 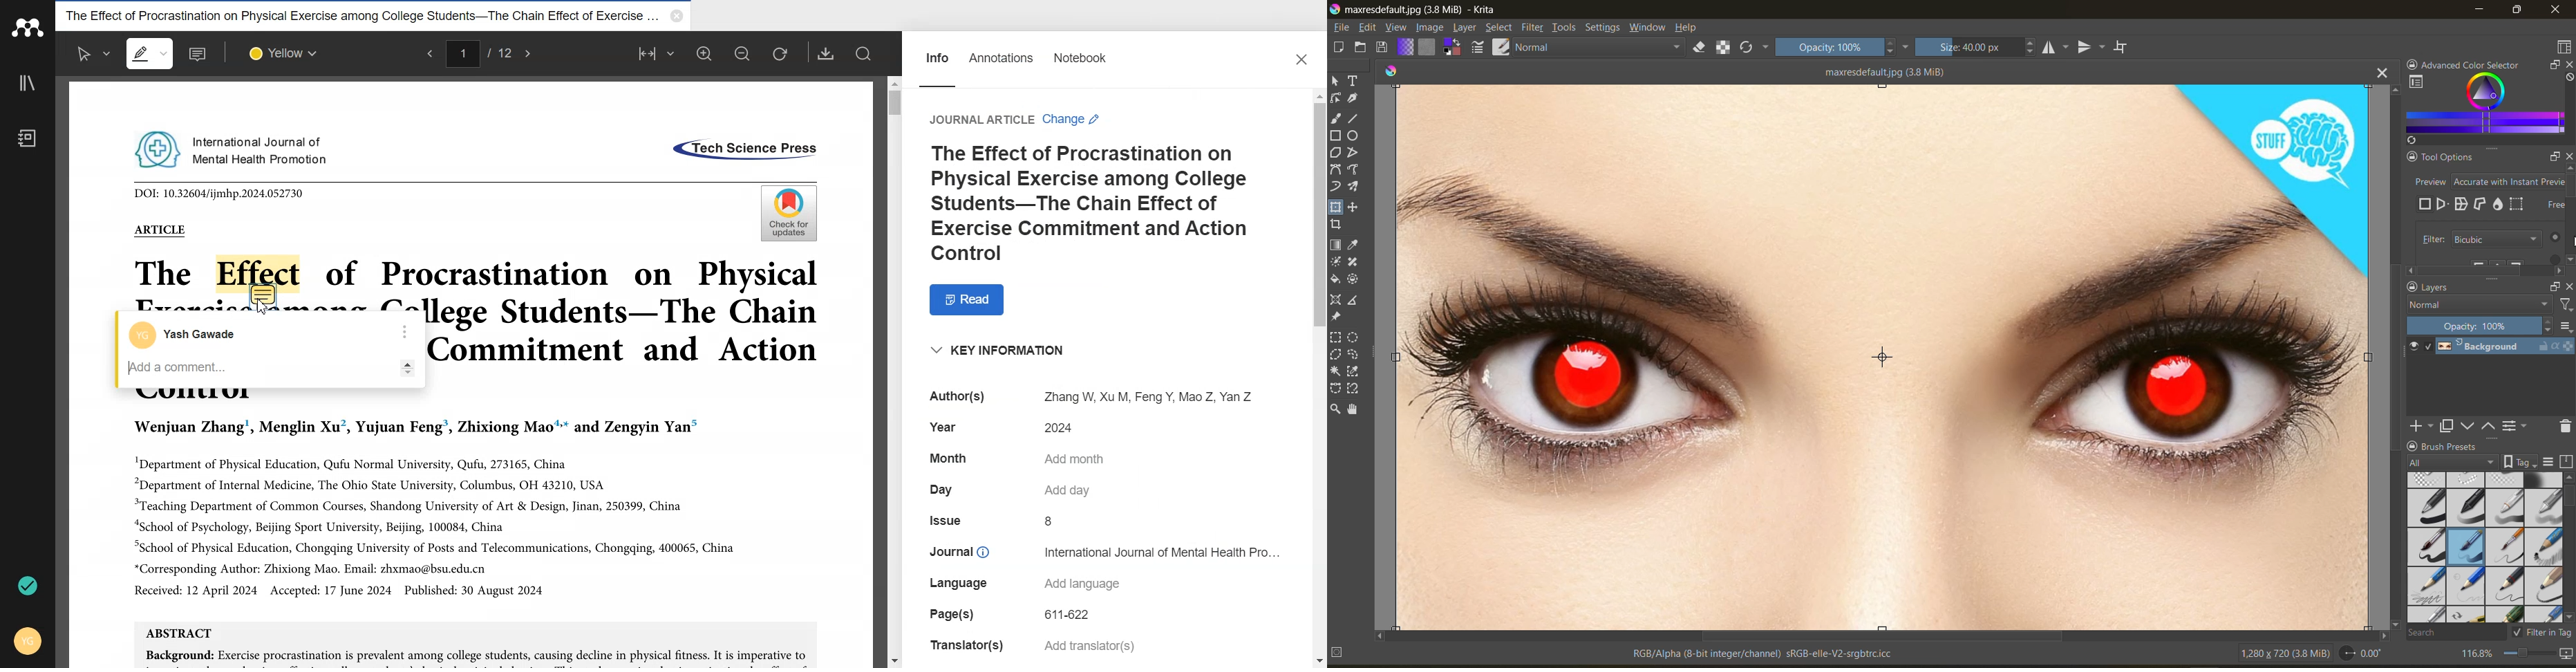 I want to click on set eraser mode, so click(x=1706, y=48).